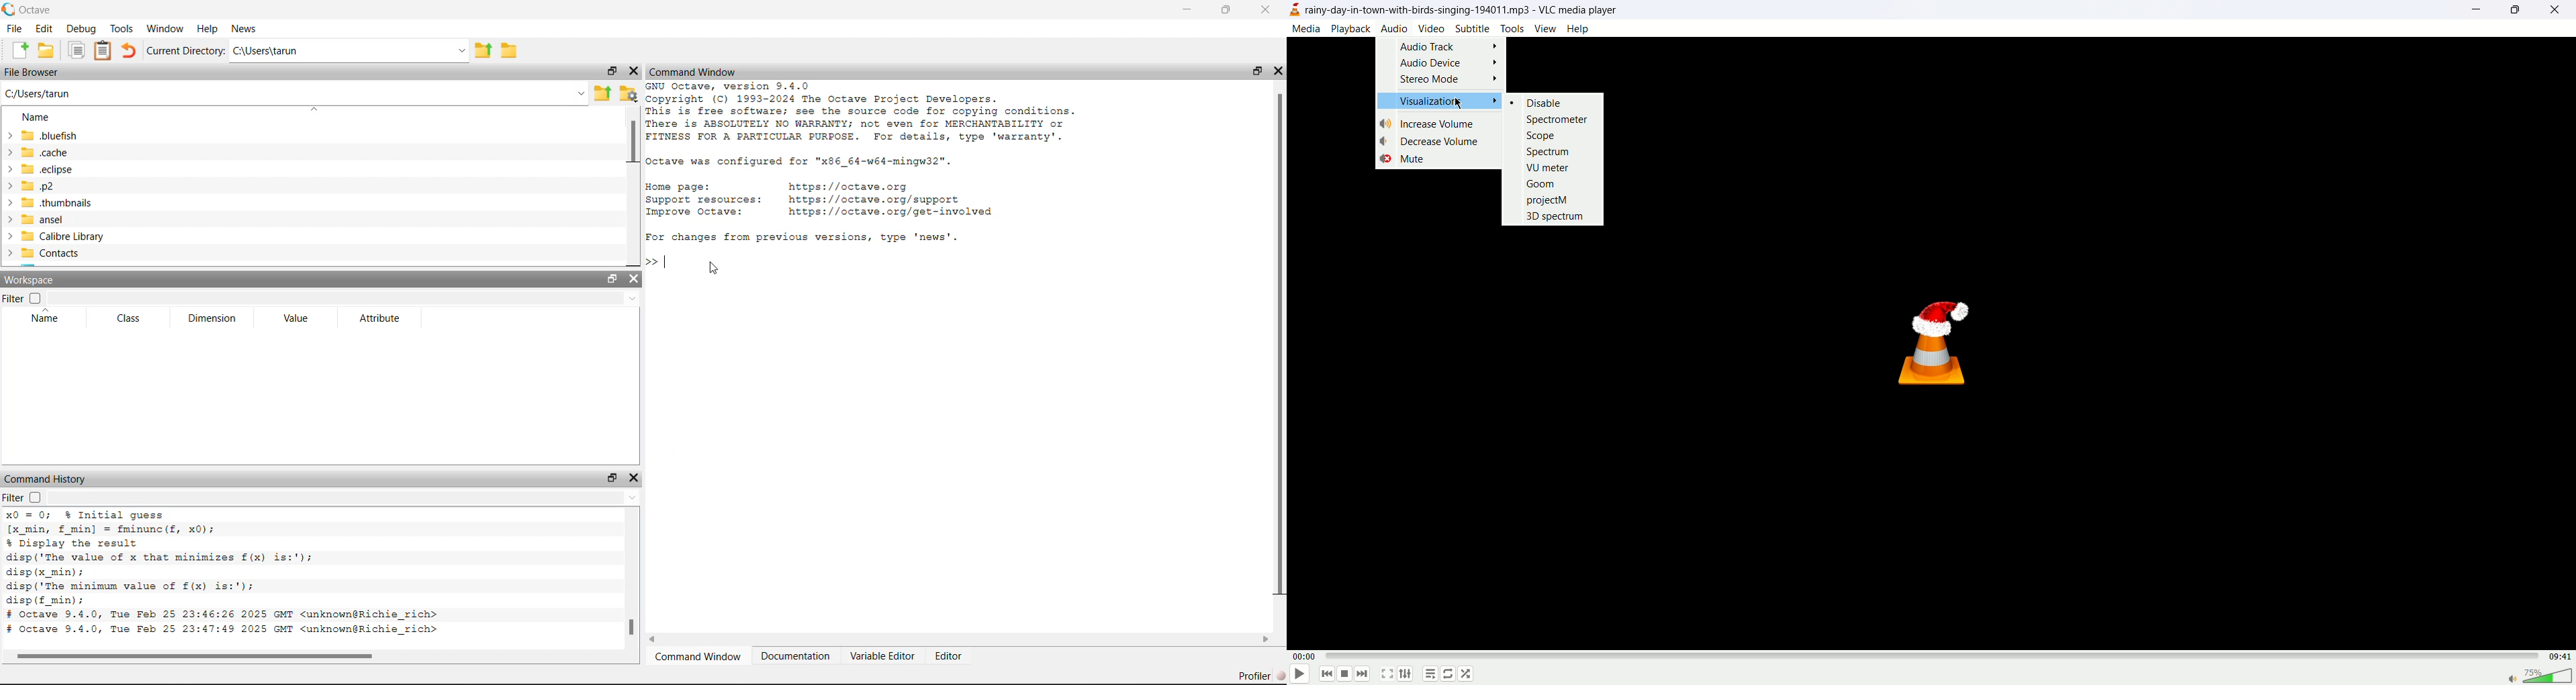  Describe the element at coordinates (1403, 159) in the screenshot. I see `mute` at that location.